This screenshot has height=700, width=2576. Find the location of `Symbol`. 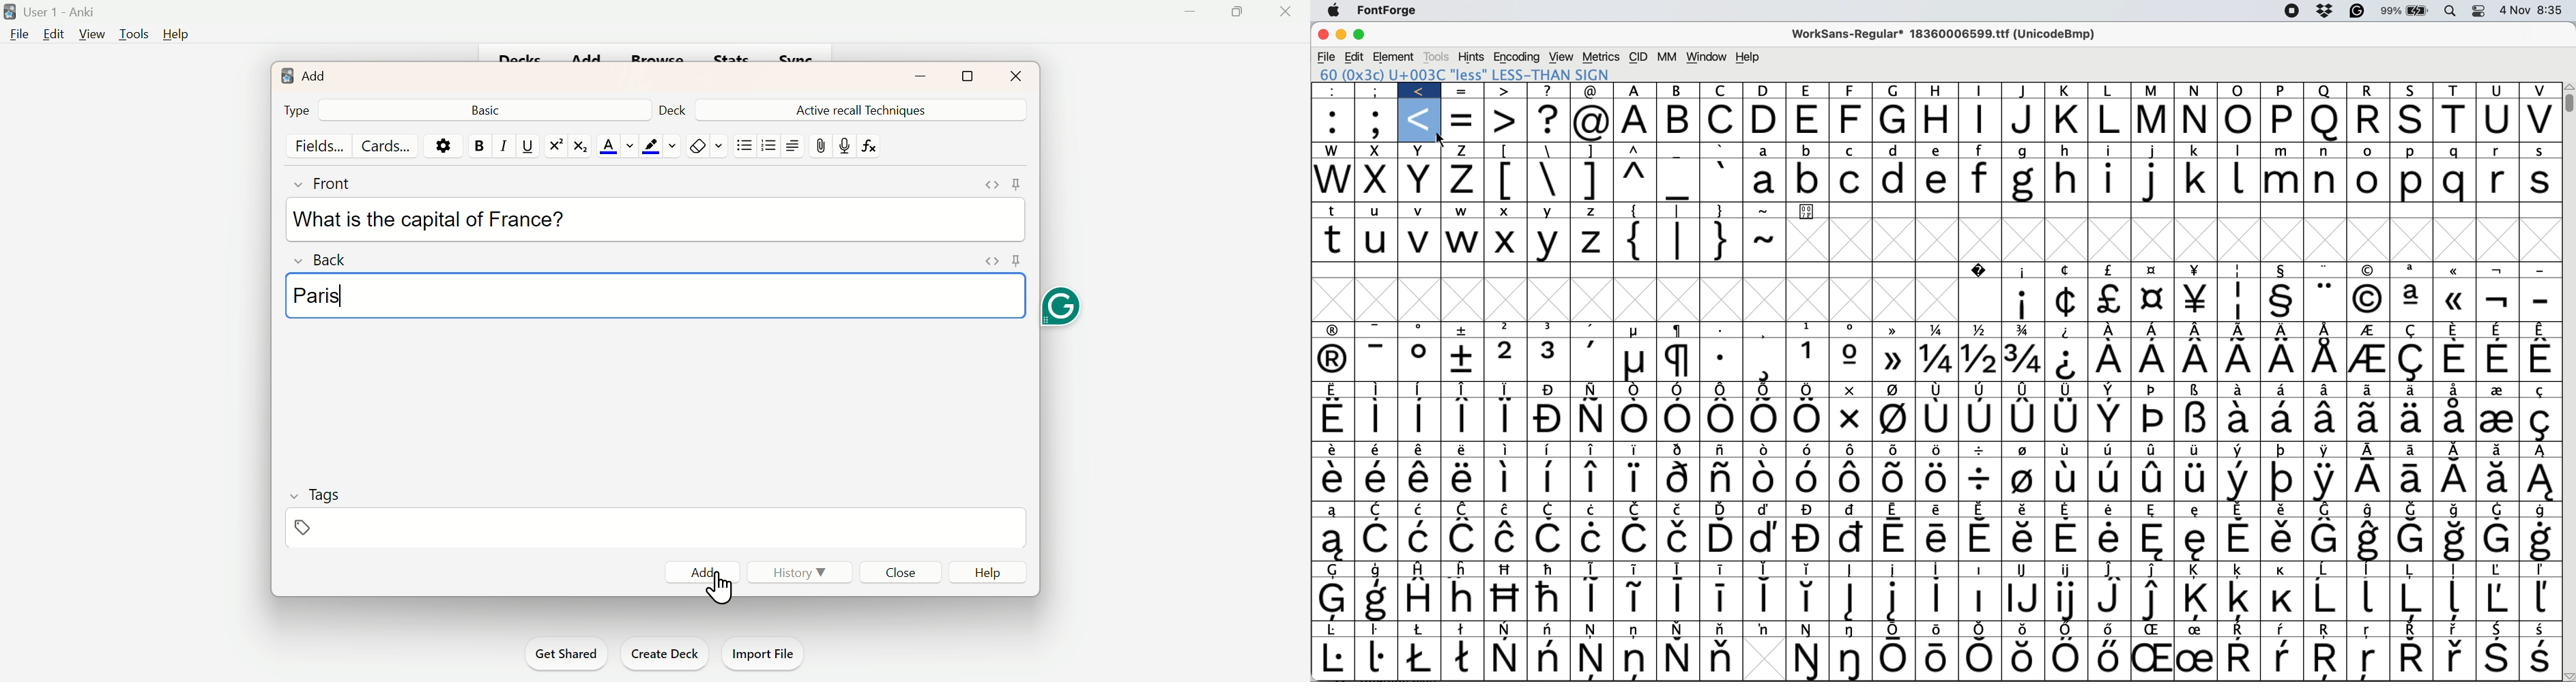

Symbol is located at coordinates (2110, 628).